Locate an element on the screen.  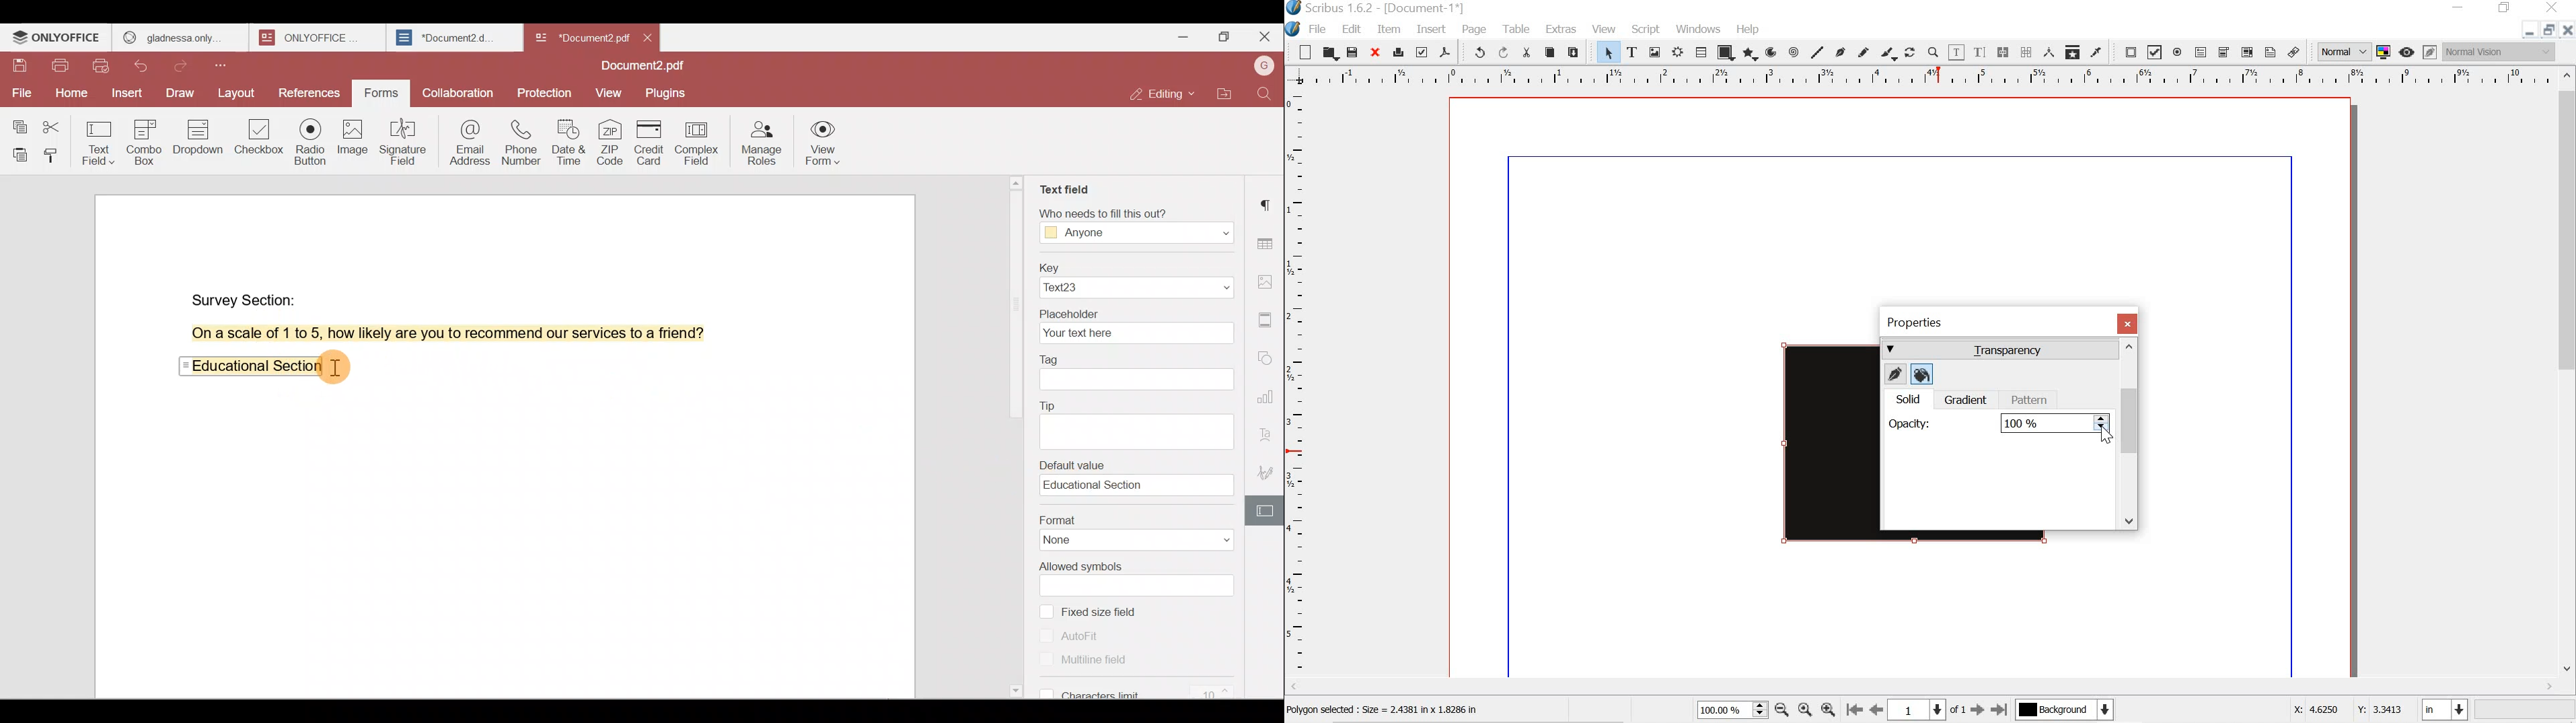
calligraphic line is located at coordinates (1887, 53).